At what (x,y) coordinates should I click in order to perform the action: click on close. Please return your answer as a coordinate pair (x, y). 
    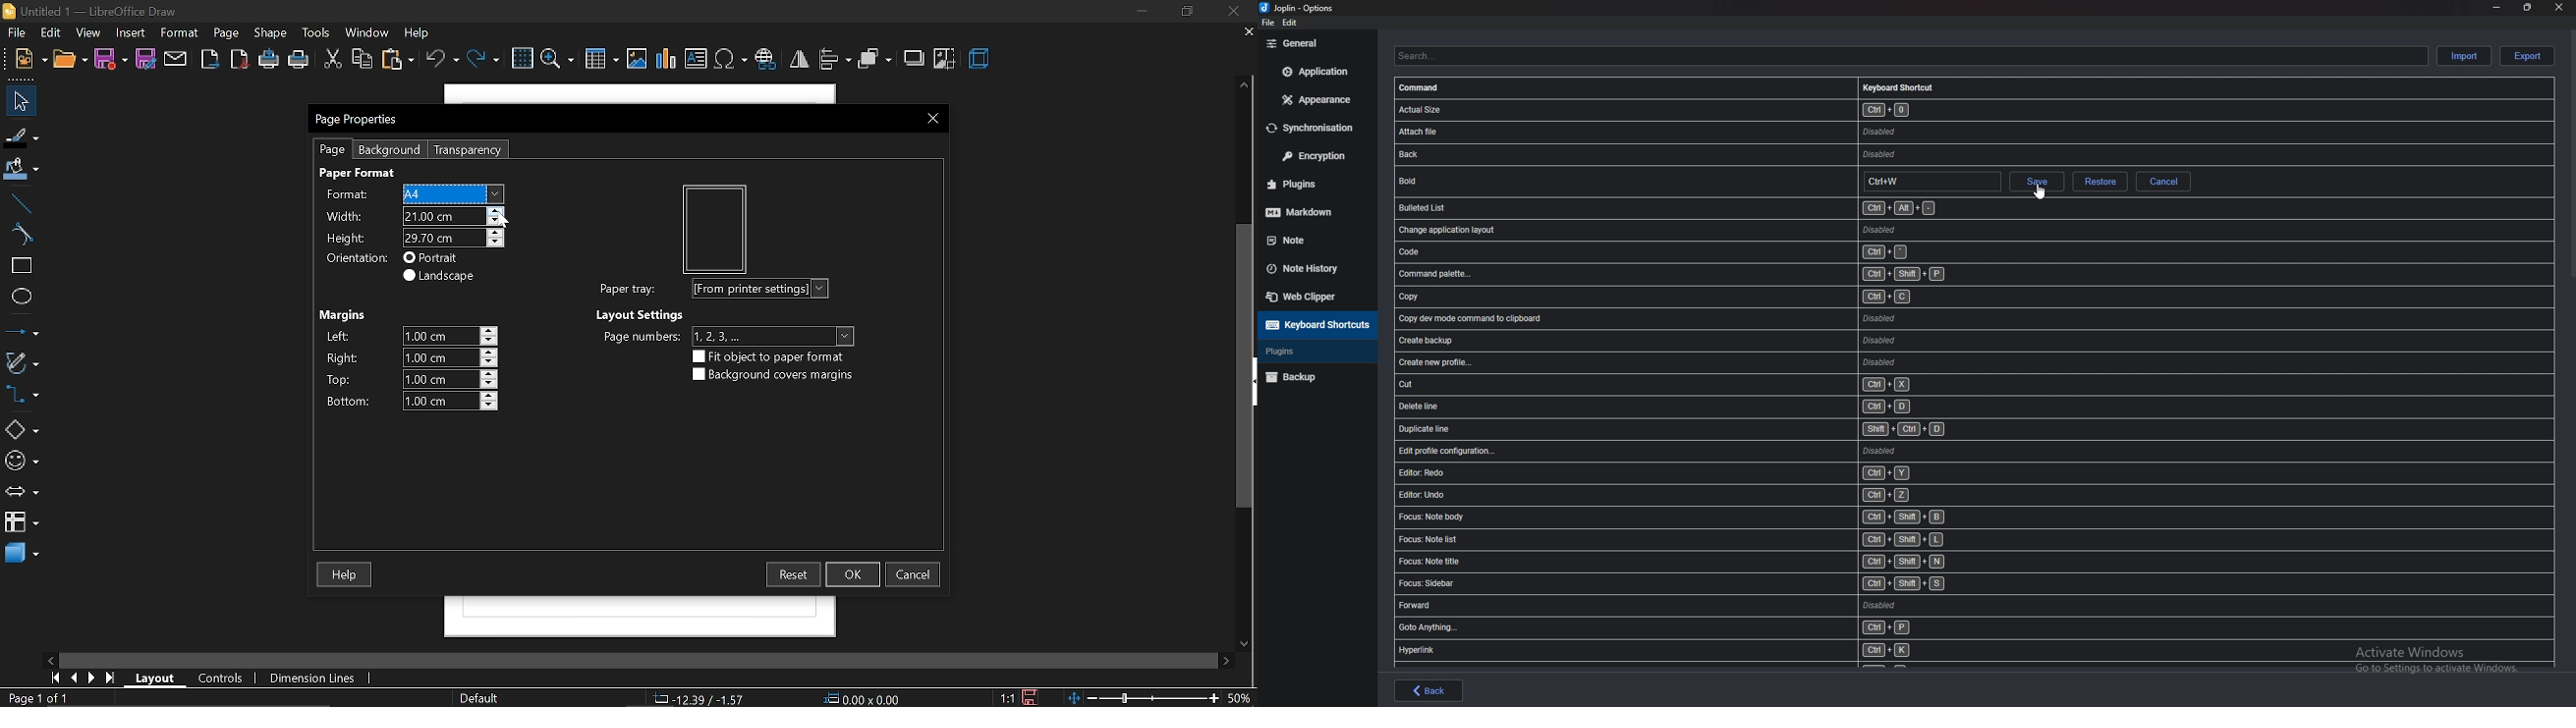
    Looking at the image, I should click on (2560, 6).